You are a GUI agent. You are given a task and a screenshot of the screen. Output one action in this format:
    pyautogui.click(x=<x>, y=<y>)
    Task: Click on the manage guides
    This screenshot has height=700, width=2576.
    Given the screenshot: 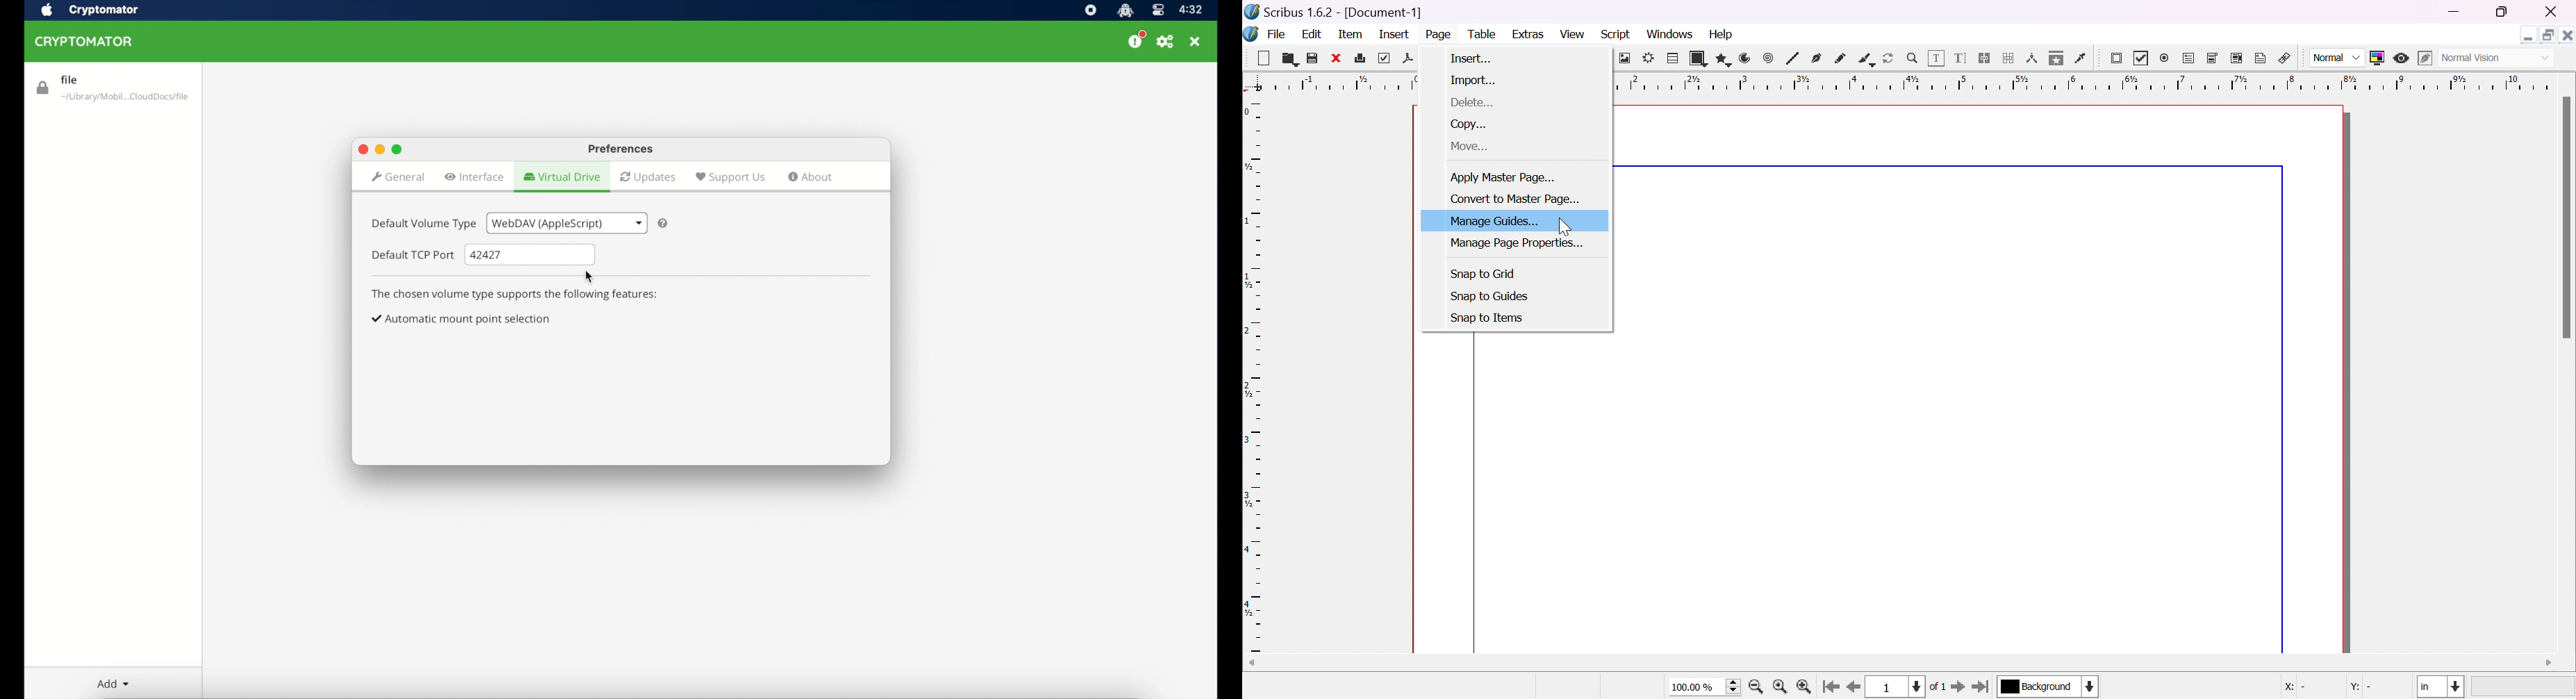 What is the action you would take?
    pyautogui.click(x=1504, y=221)
    